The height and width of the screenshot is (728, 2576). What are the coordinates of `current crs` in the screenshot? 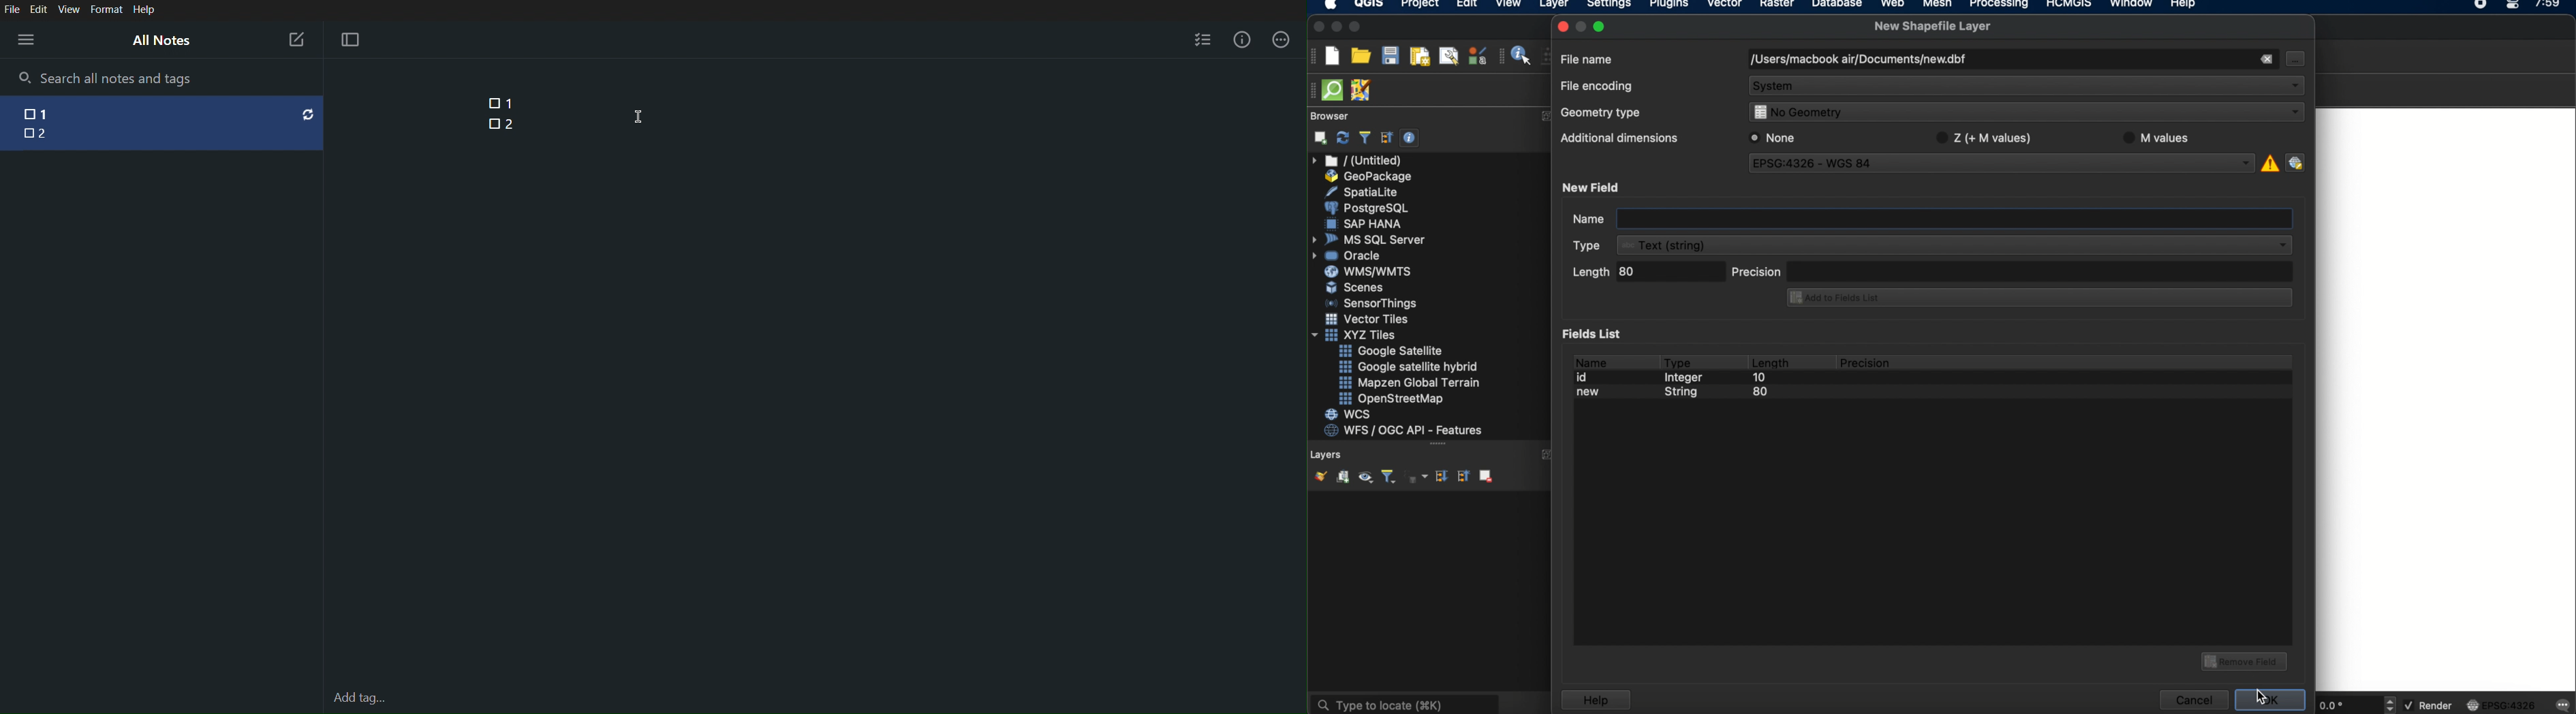 It's located at (2501, 704).